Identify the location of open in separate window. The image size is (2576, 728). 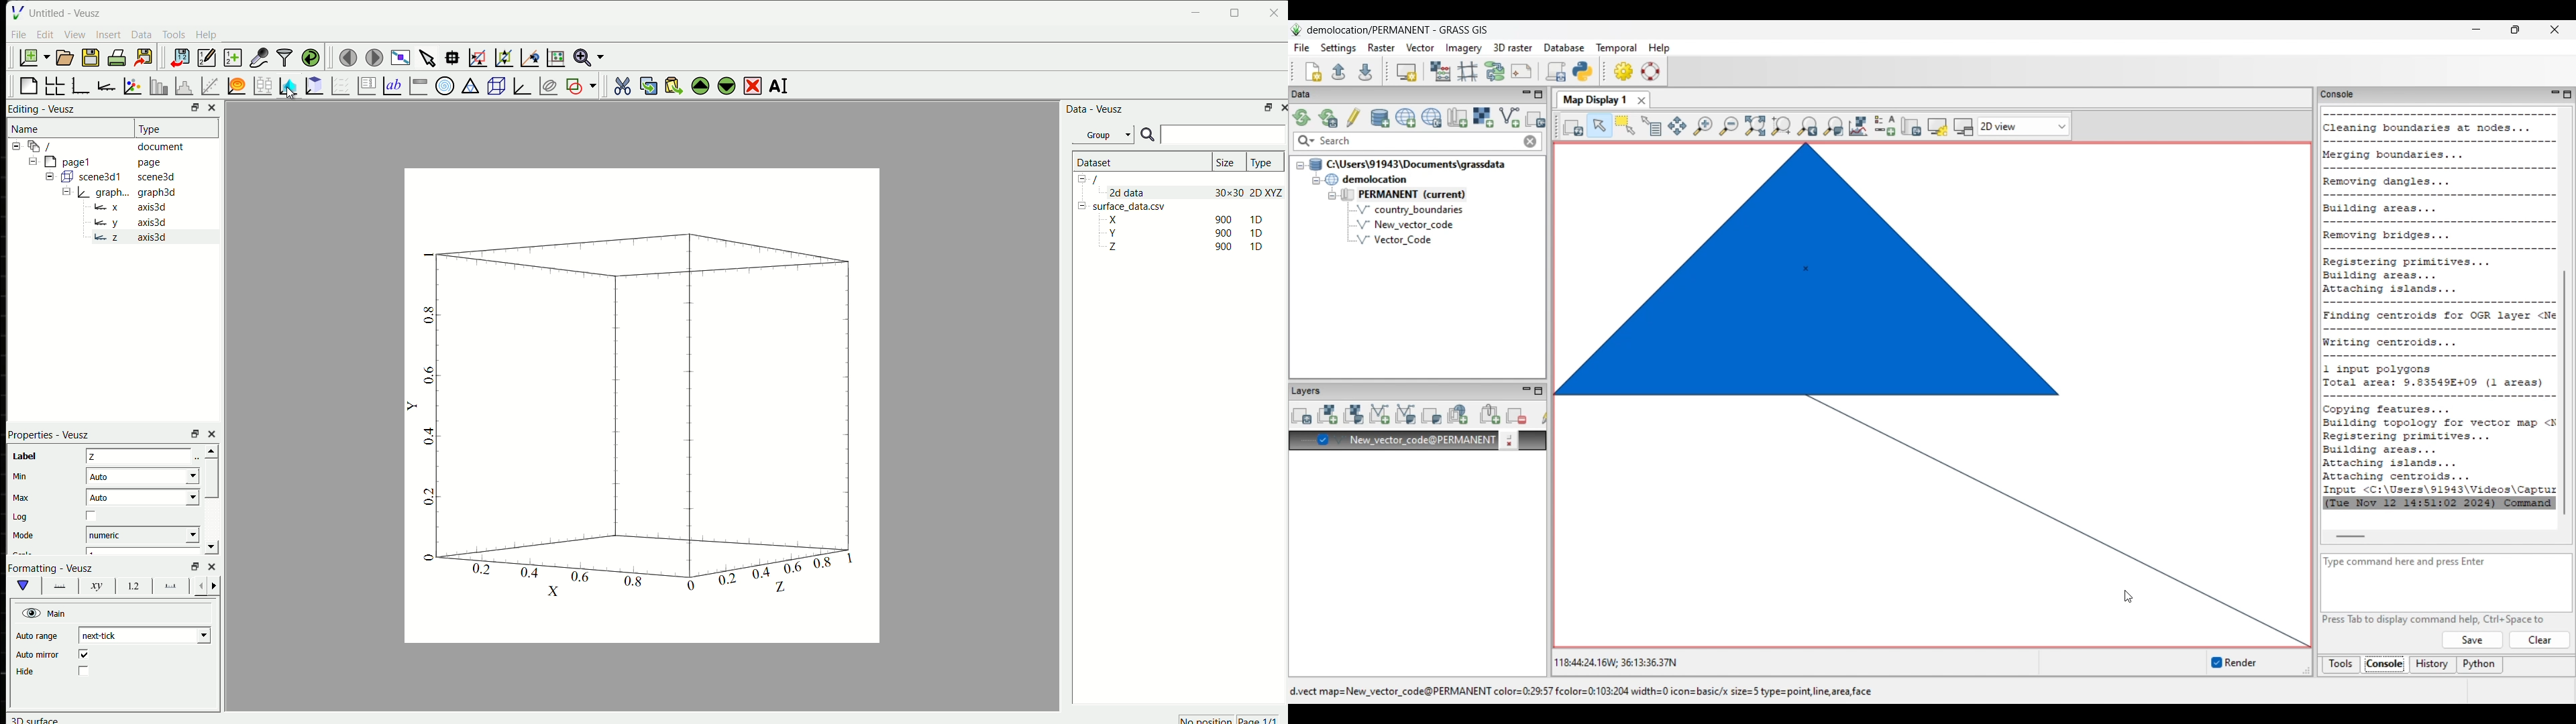
(196, 107).